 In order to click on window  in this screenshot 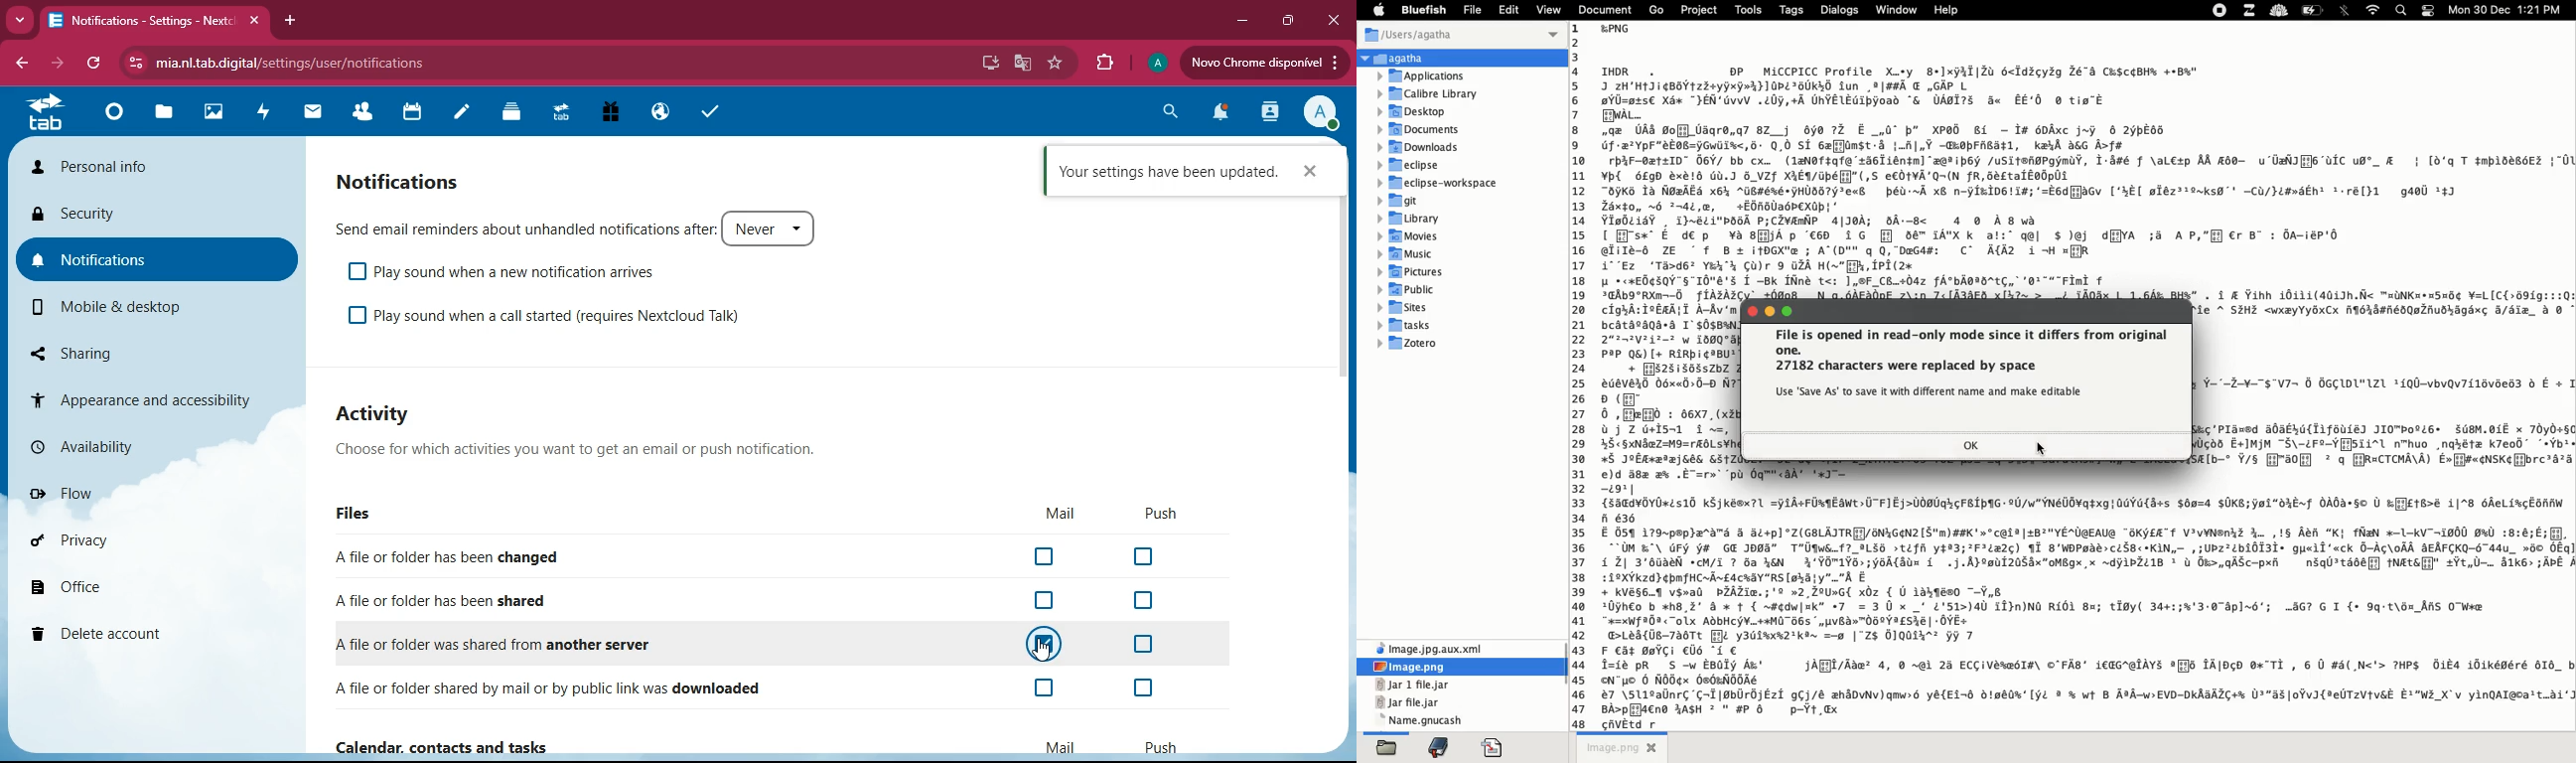, I will do `click(1895, 9)`.